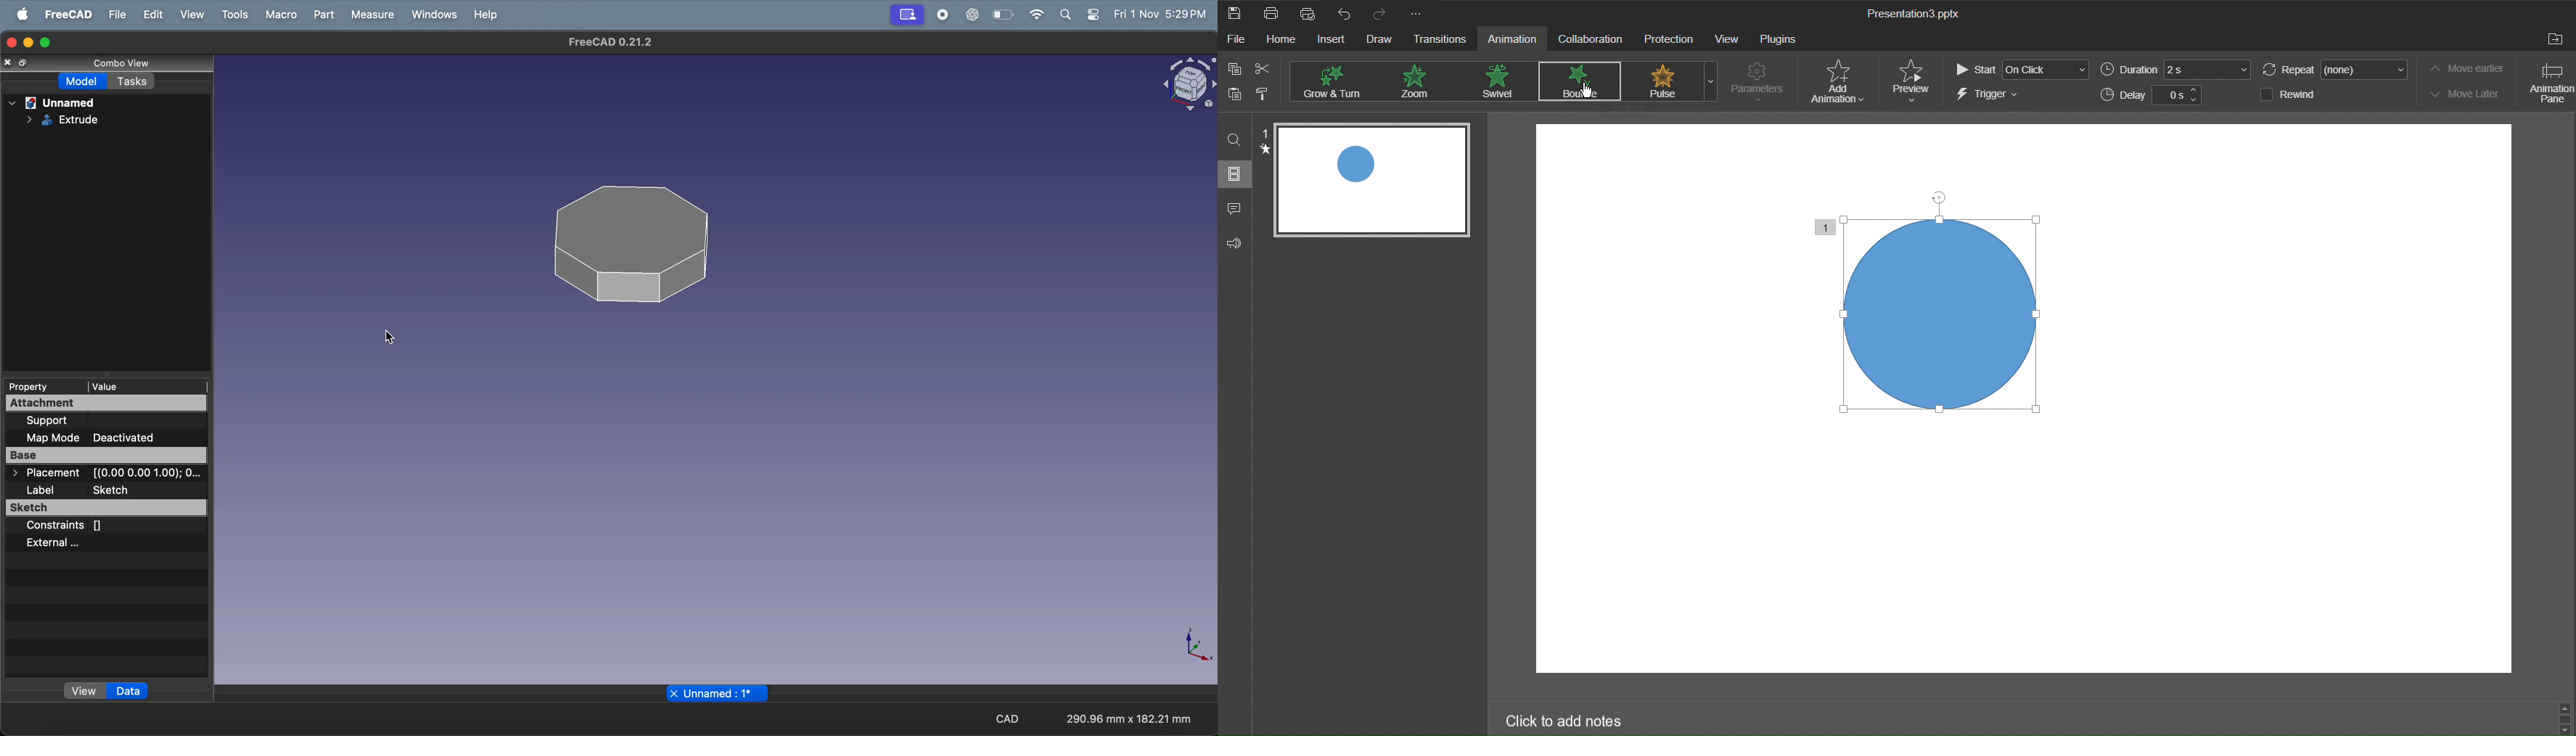 The image size is (2576, 756). I want to click on Presentation Title, so click(1921, 15).